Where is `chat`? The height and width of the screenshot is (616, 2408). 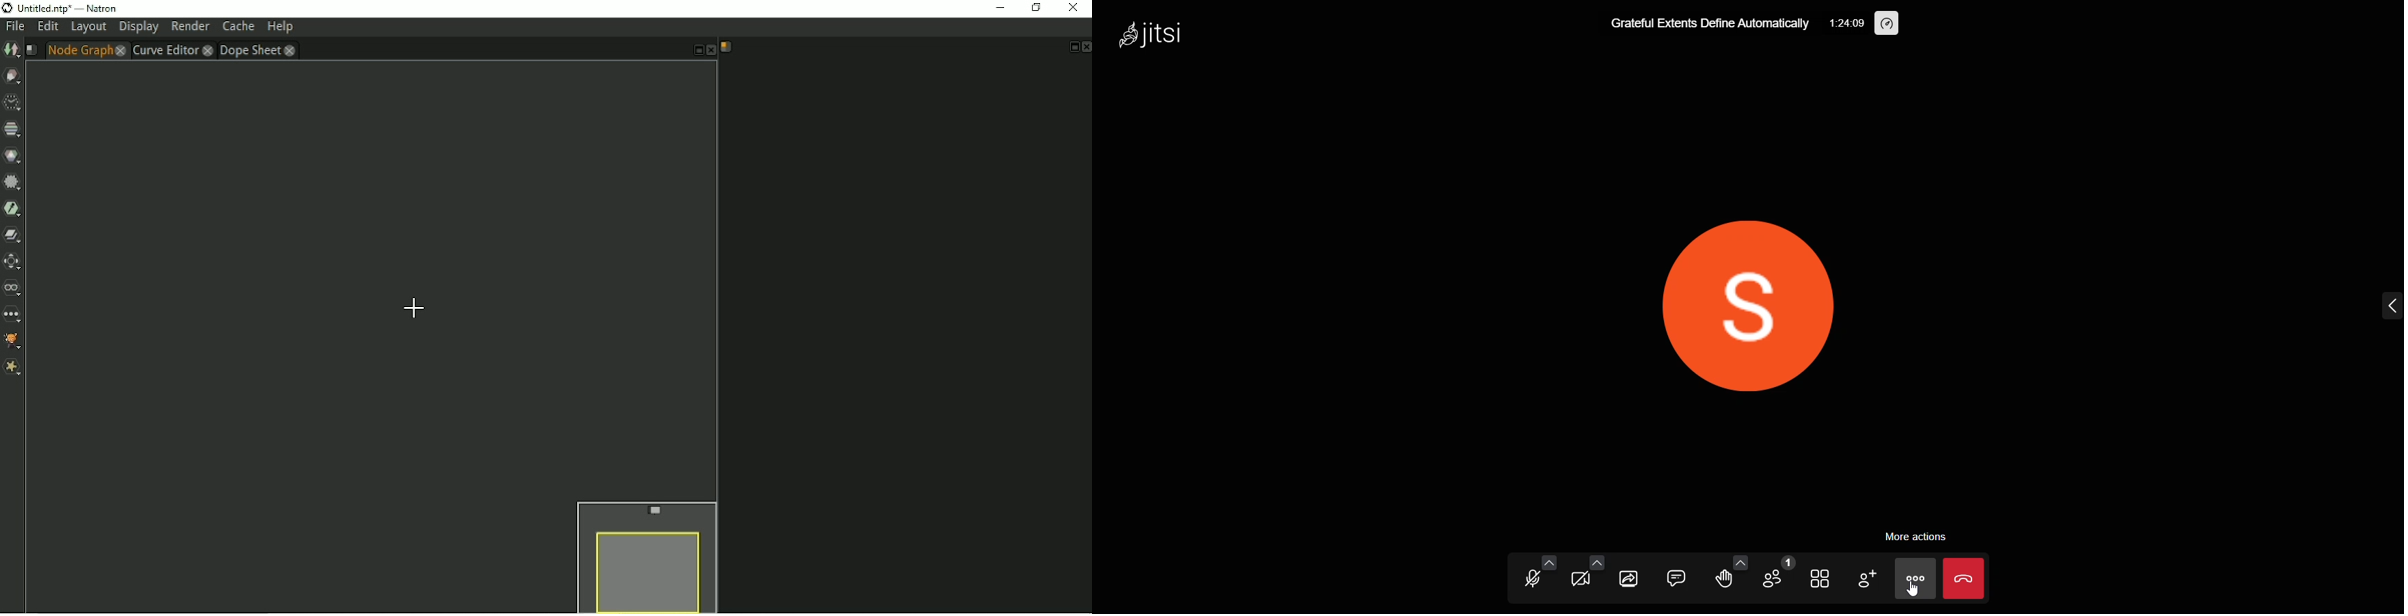
chat is located at coordinates (1676, 577).